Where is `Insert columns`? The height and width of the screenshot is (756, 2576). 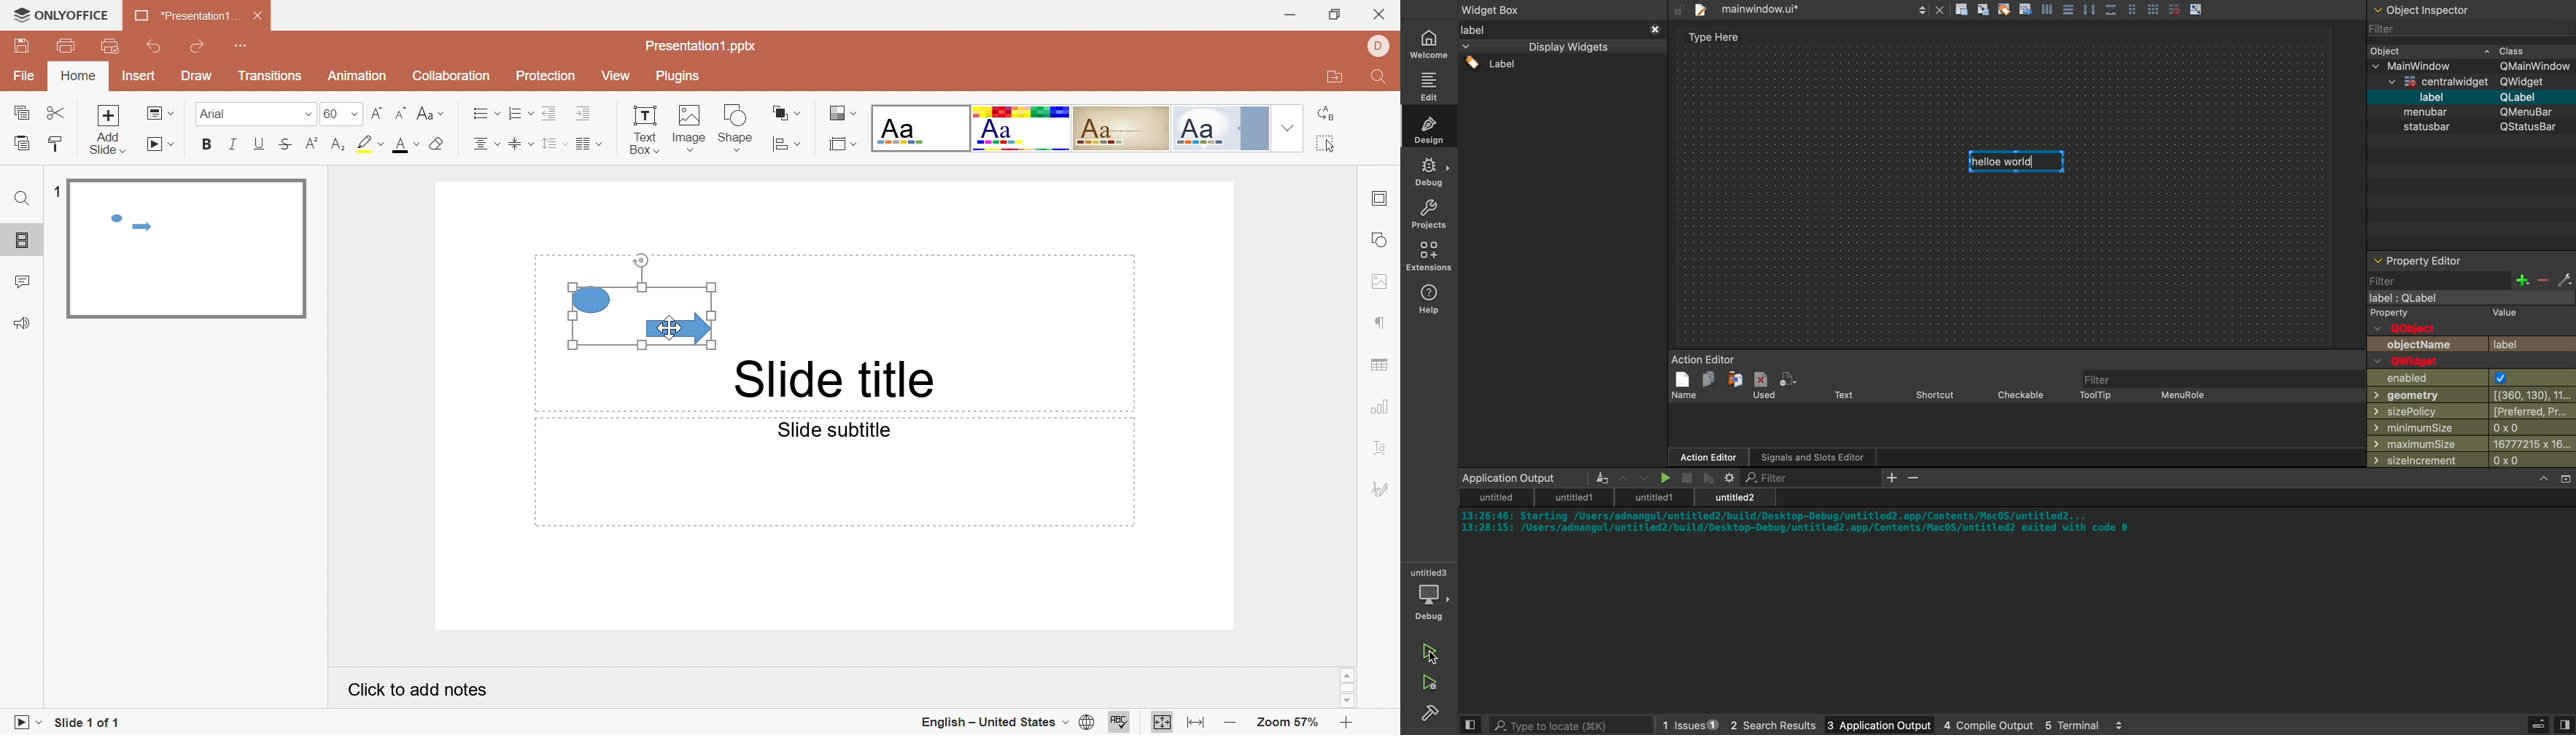 Insert columns is located at coordinates (589, 147).